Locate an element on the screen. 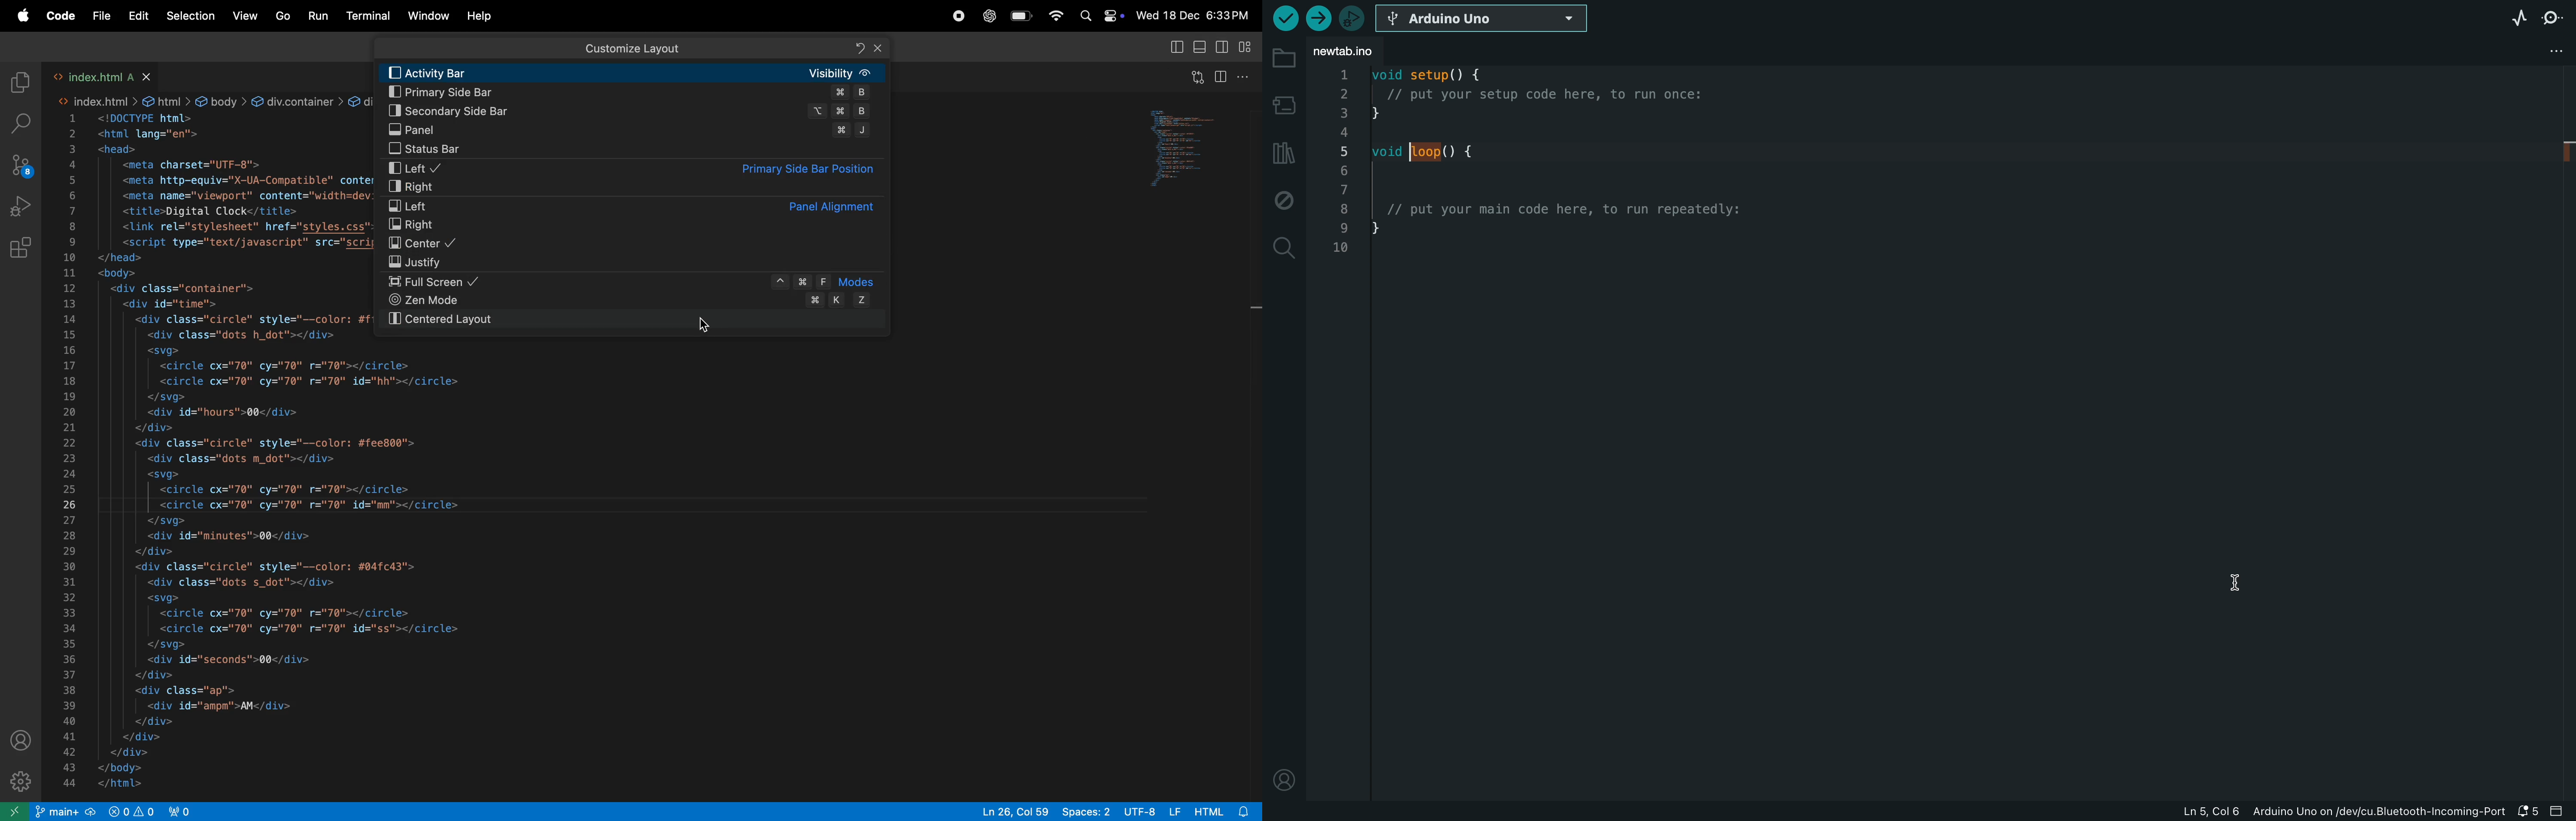 The width and height of the screenshot is (2576, 840). board selecter is located at coordinates (1282, 107).